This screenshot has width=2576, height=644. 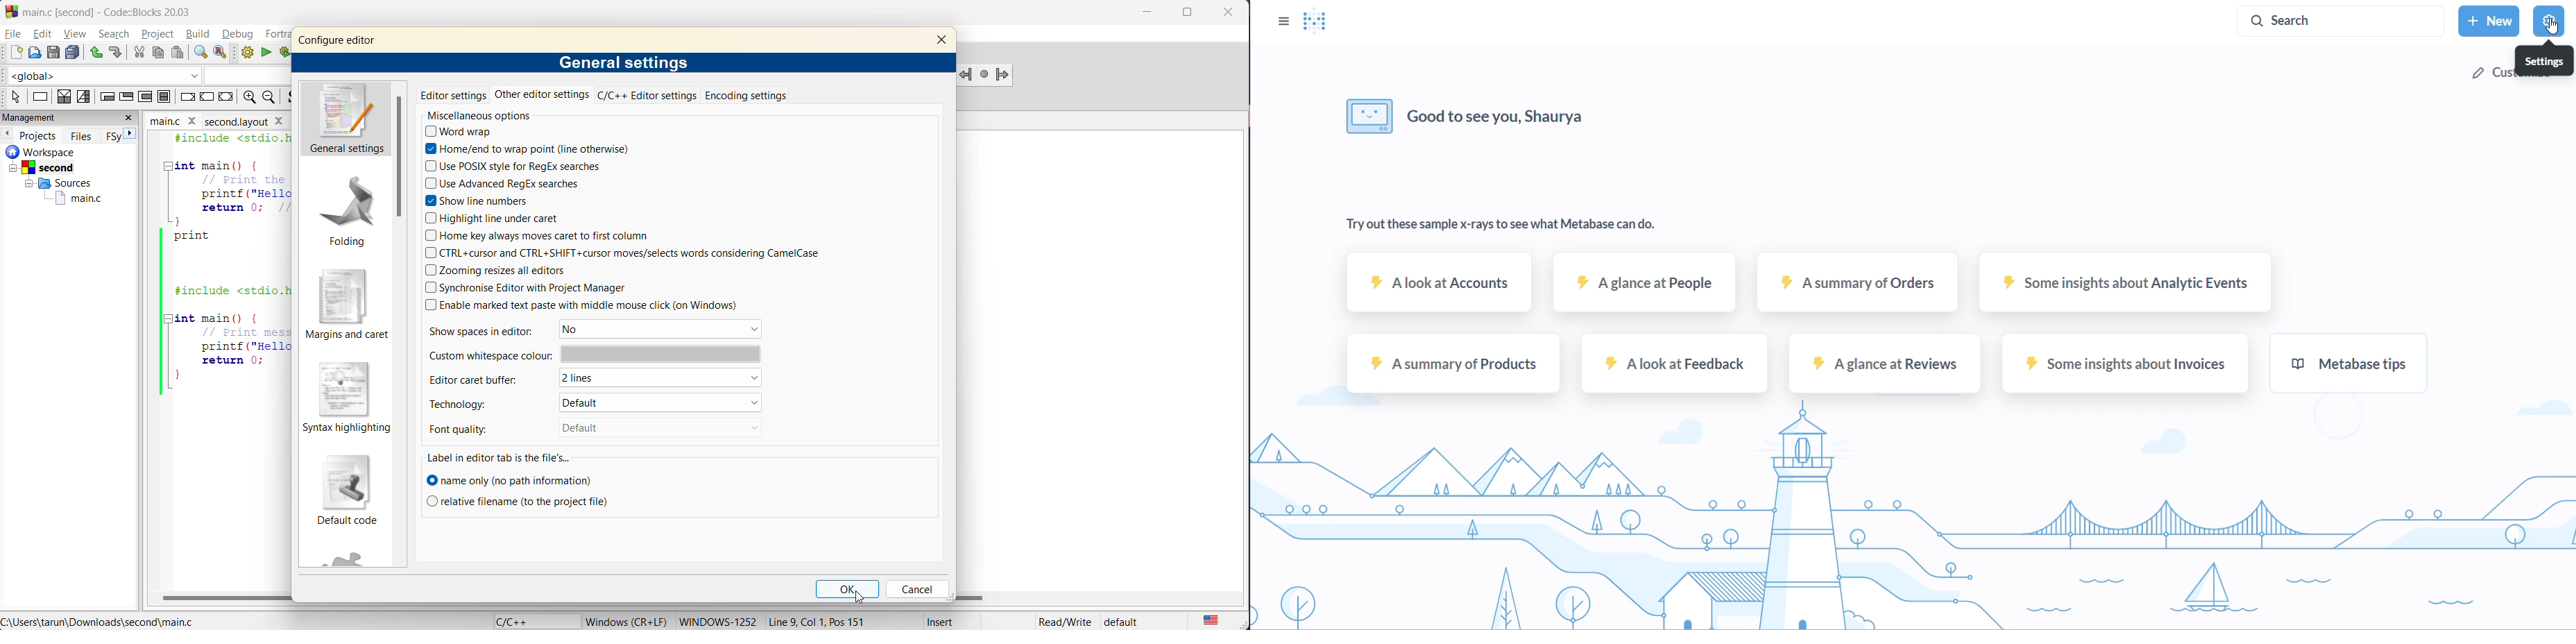 What do you see at coordinates (250, 55) in the screenshot?
I see `build` at bounding box center [250, 55].